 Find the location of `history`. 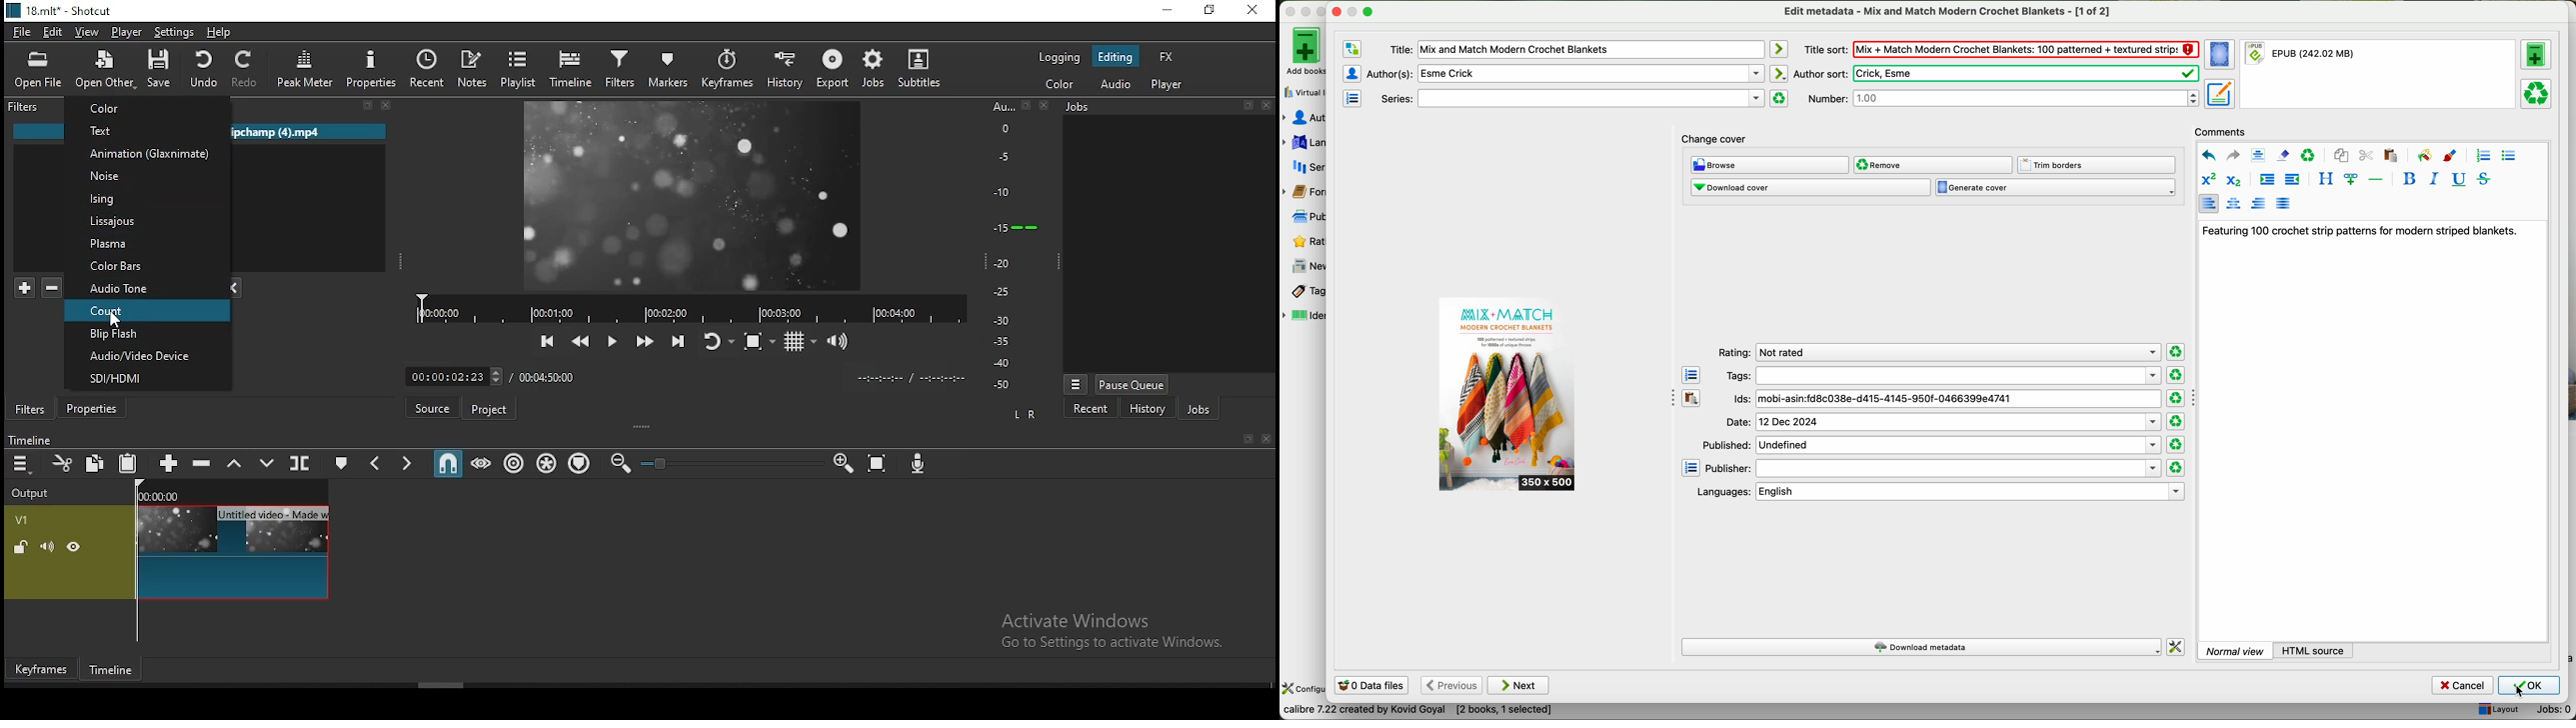

history is located at coordinates (1147, 410).